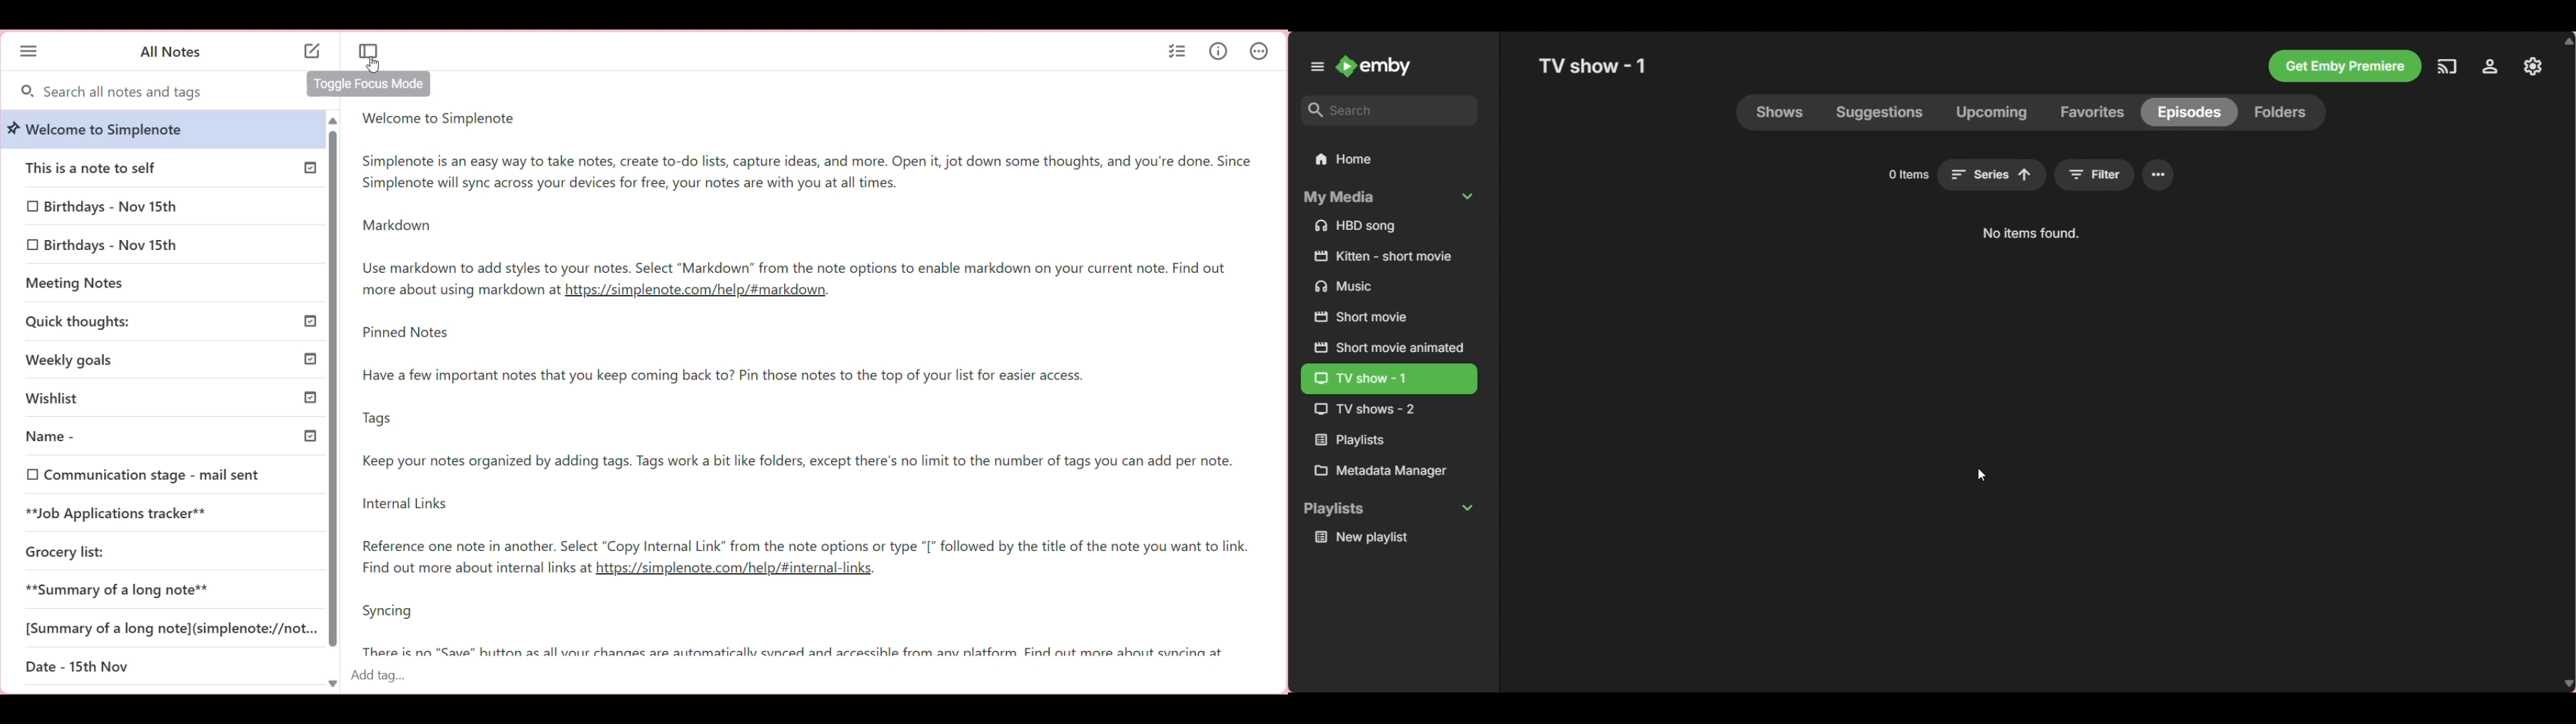  I want to click on Quick thoughts:, so click(135, 319).